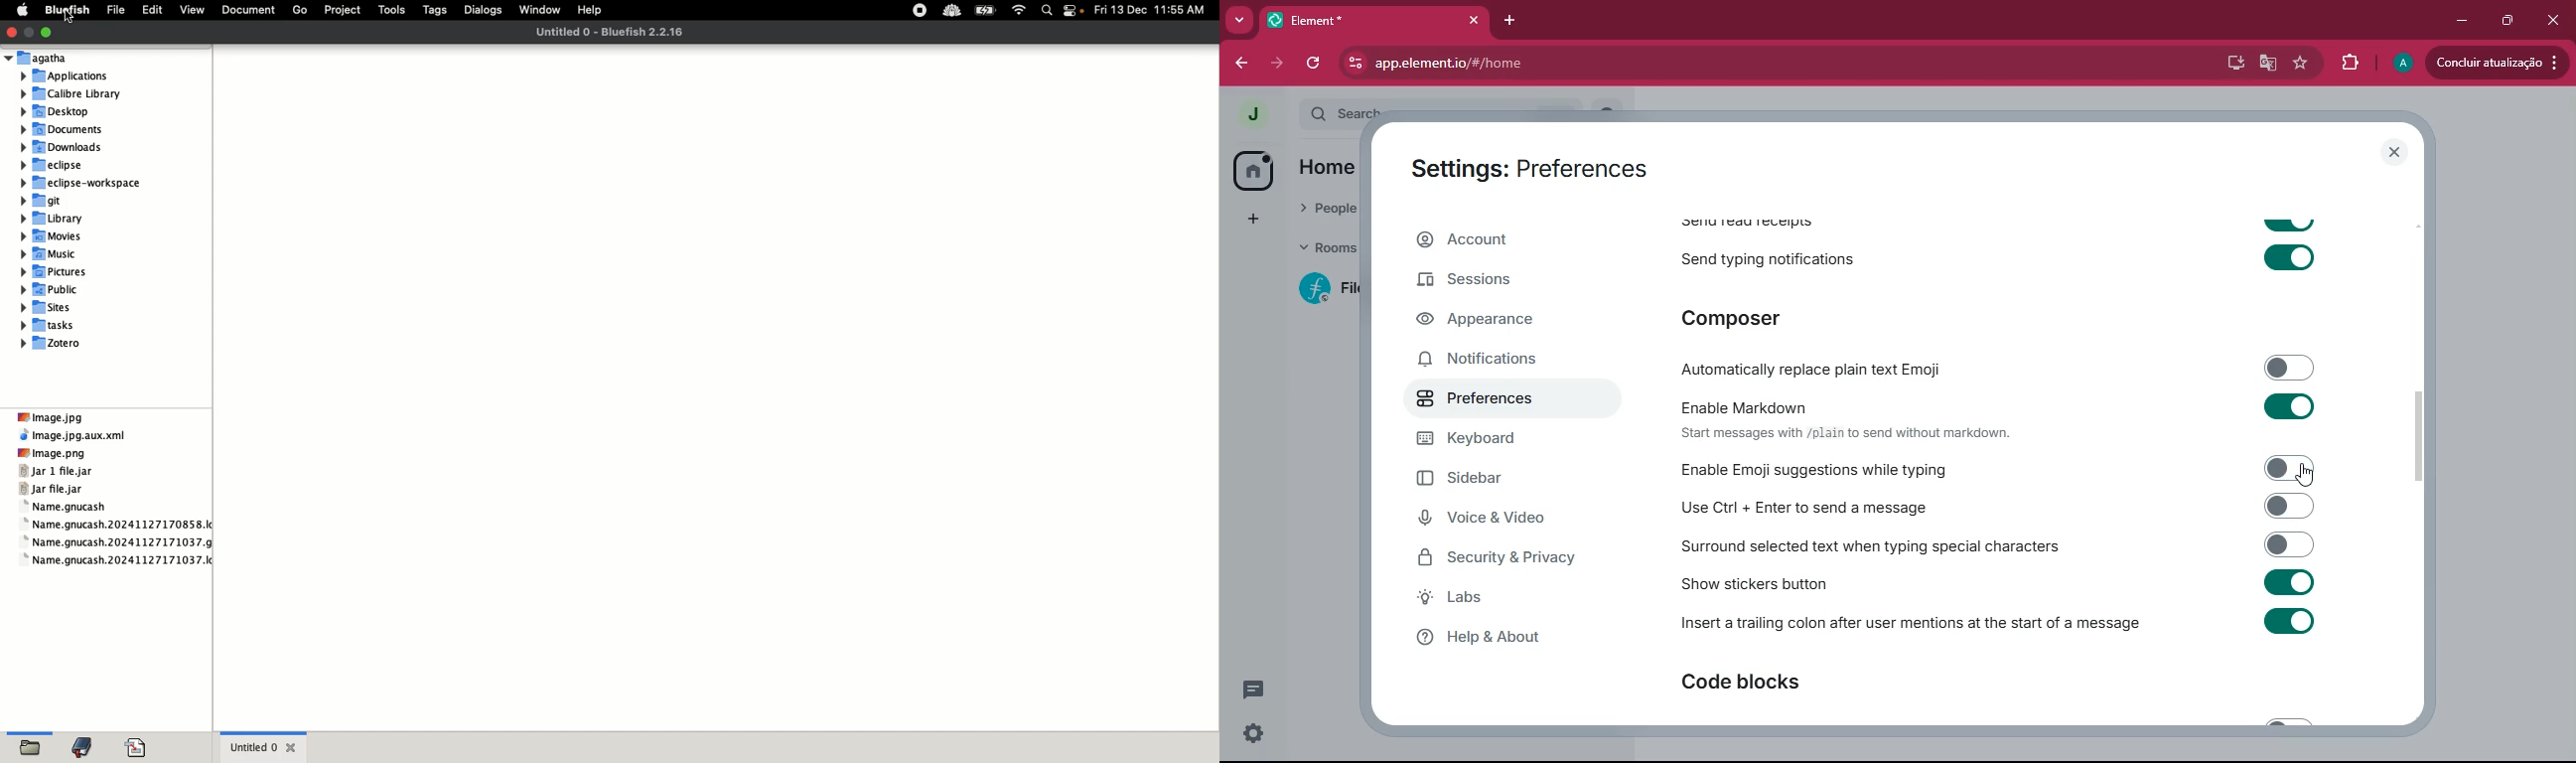  I want to click on appearance, so click(1492, 321).